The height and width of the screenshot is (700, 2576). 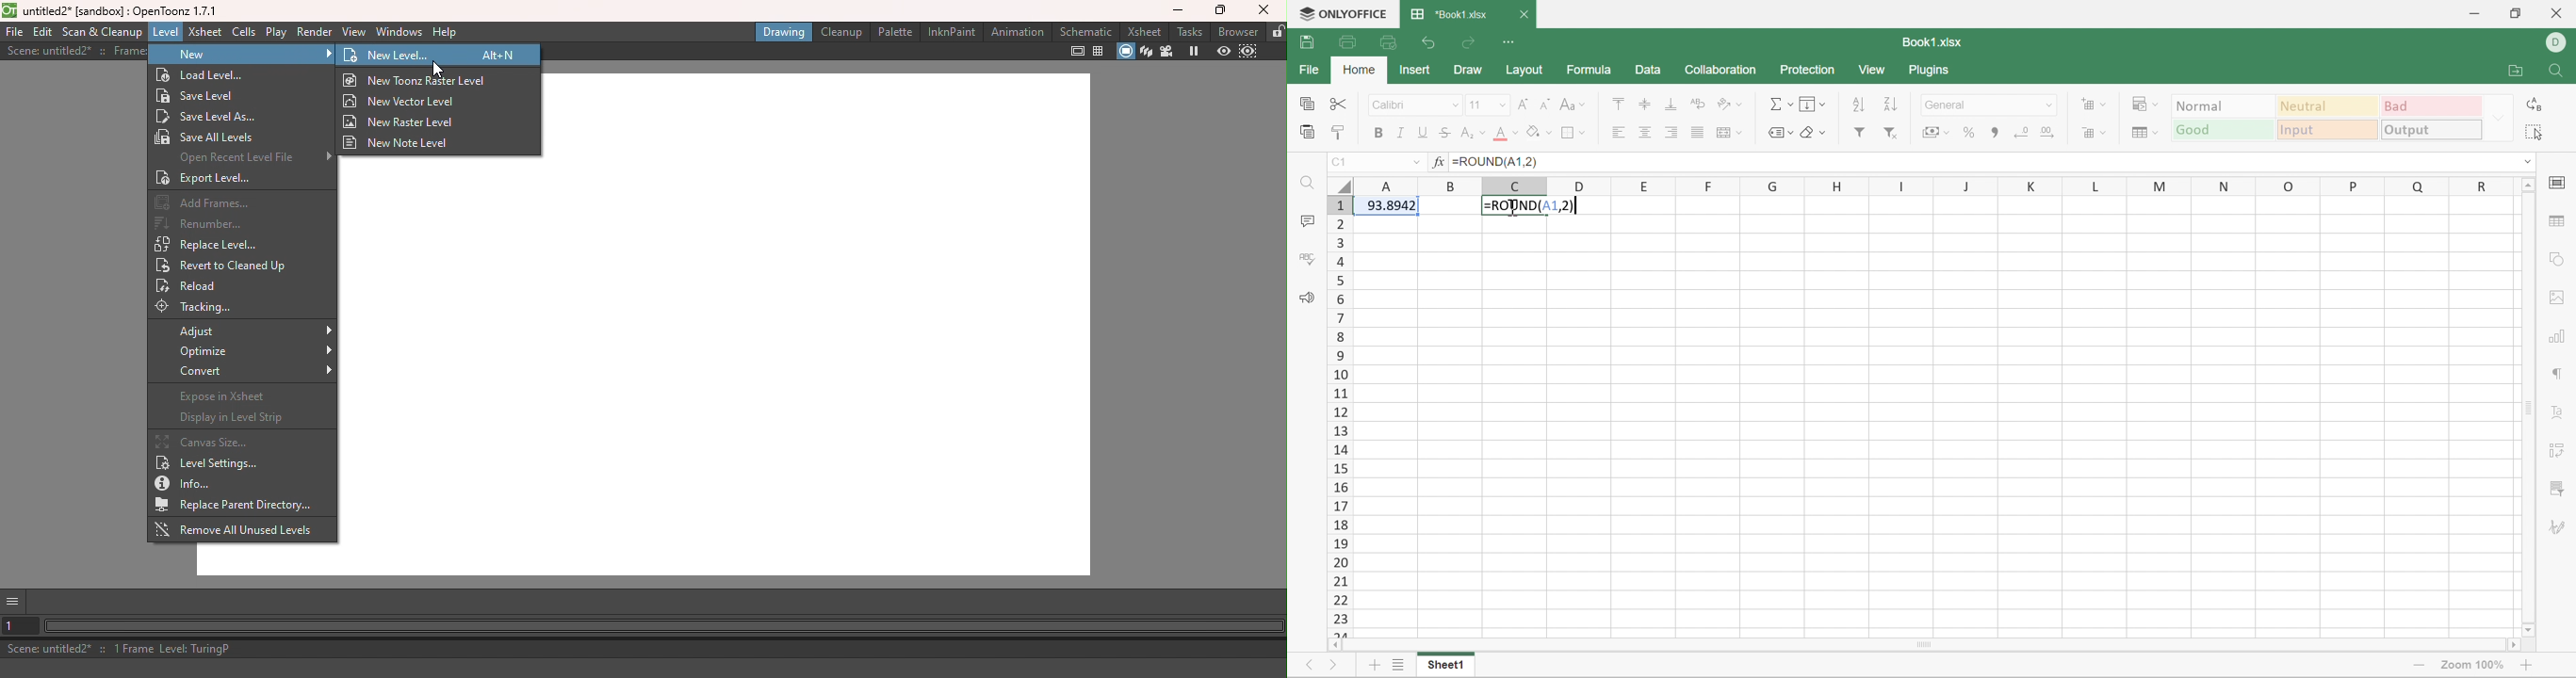 I want to click on *Book1.xlsx, so click(x=1448, y=15).